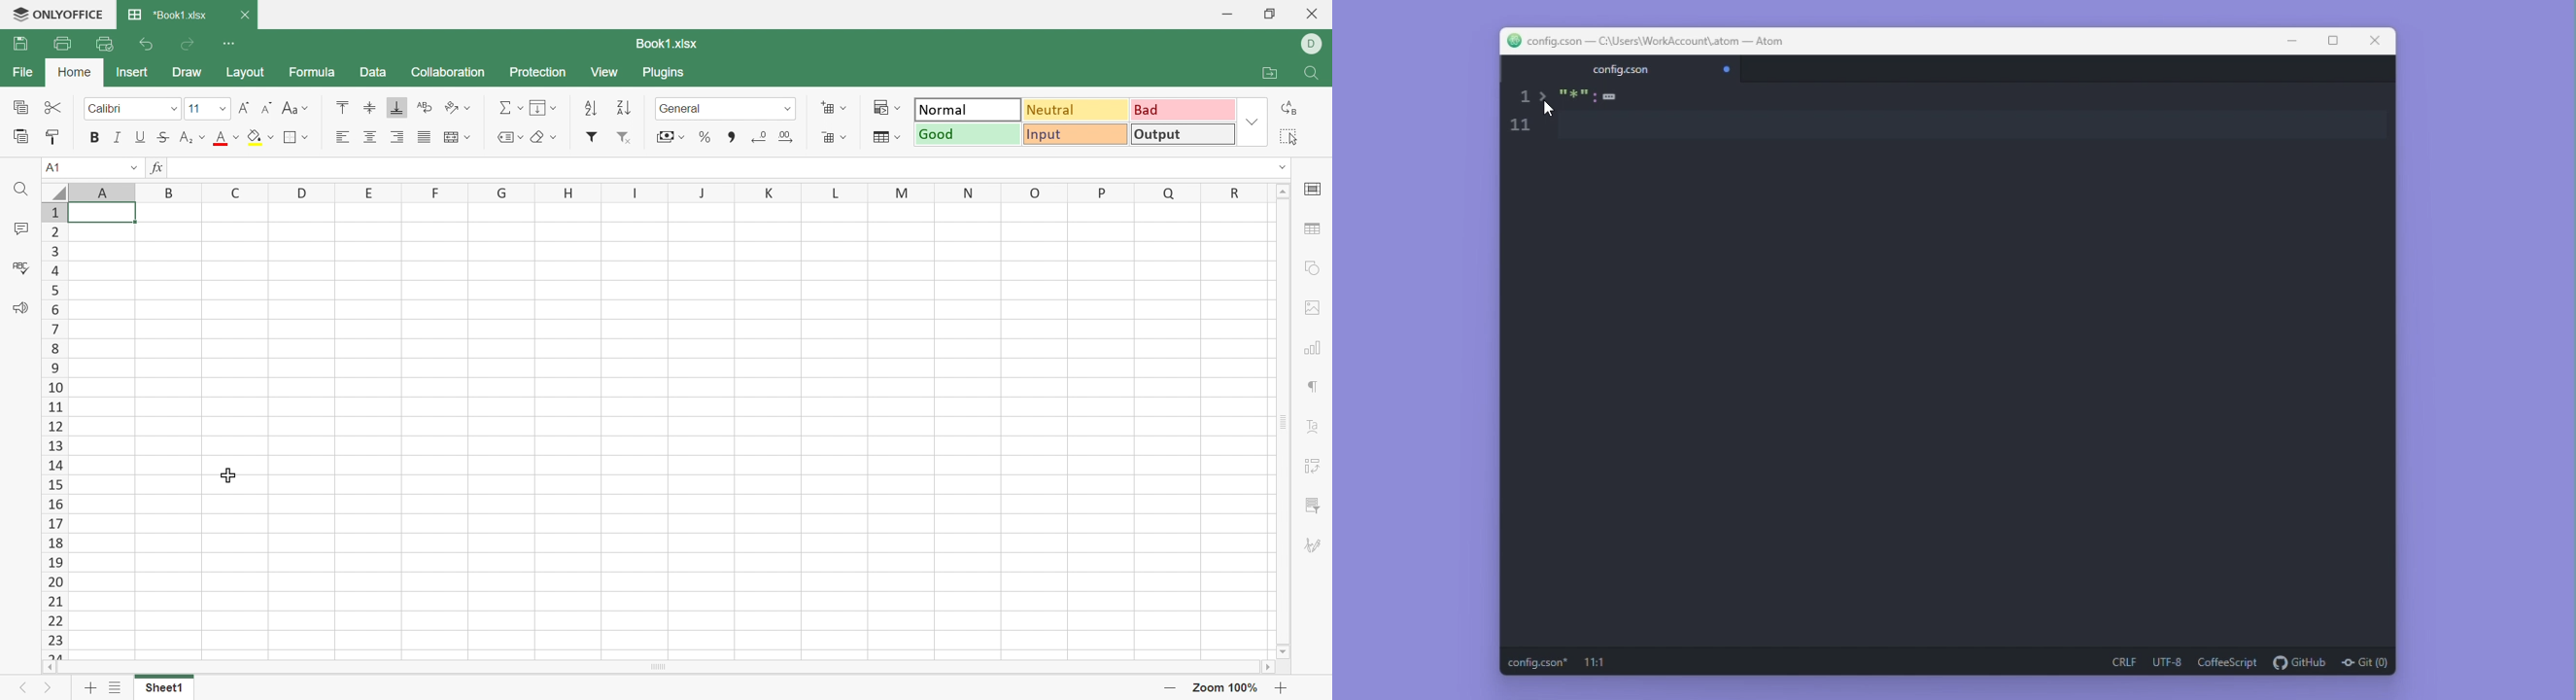  Describe the element at coordinates (662, 137) in the screenshot. I see `Accounting style` at that location.